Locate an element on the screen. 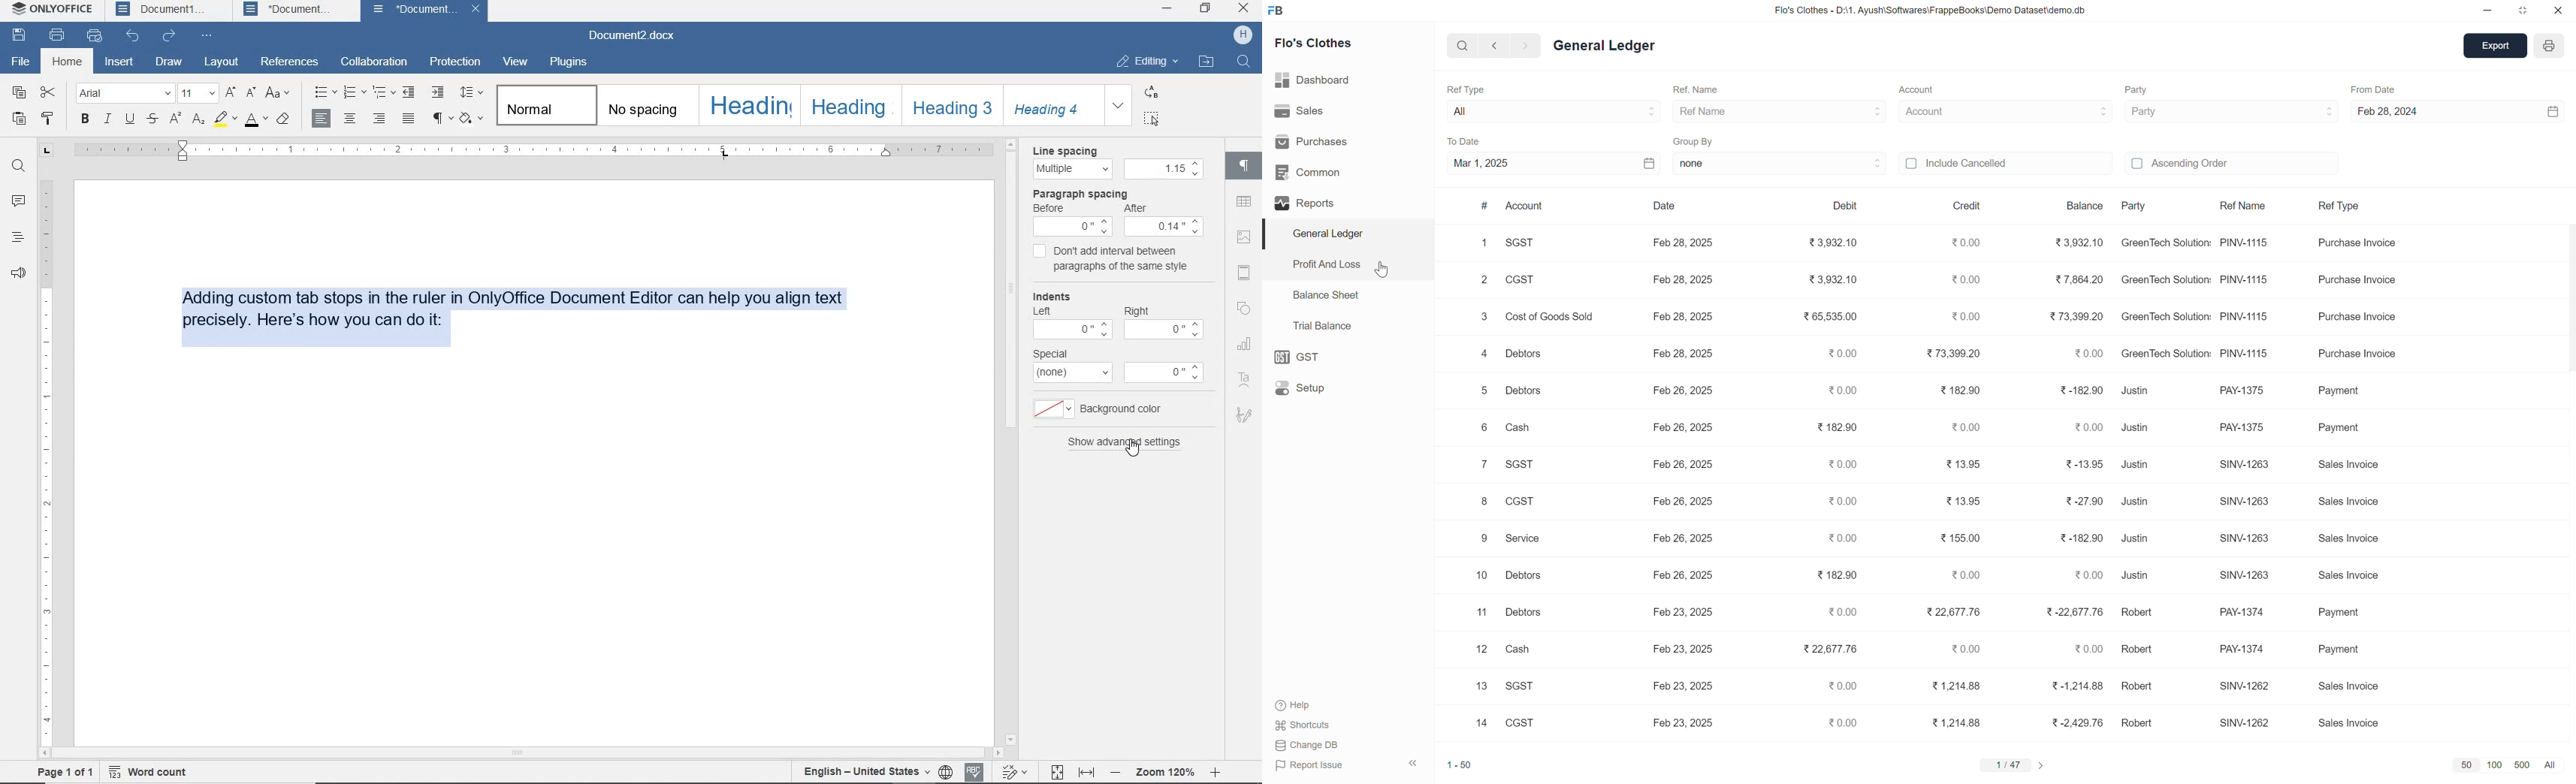  PAY-1374 is located at coordinates (2249, 616).